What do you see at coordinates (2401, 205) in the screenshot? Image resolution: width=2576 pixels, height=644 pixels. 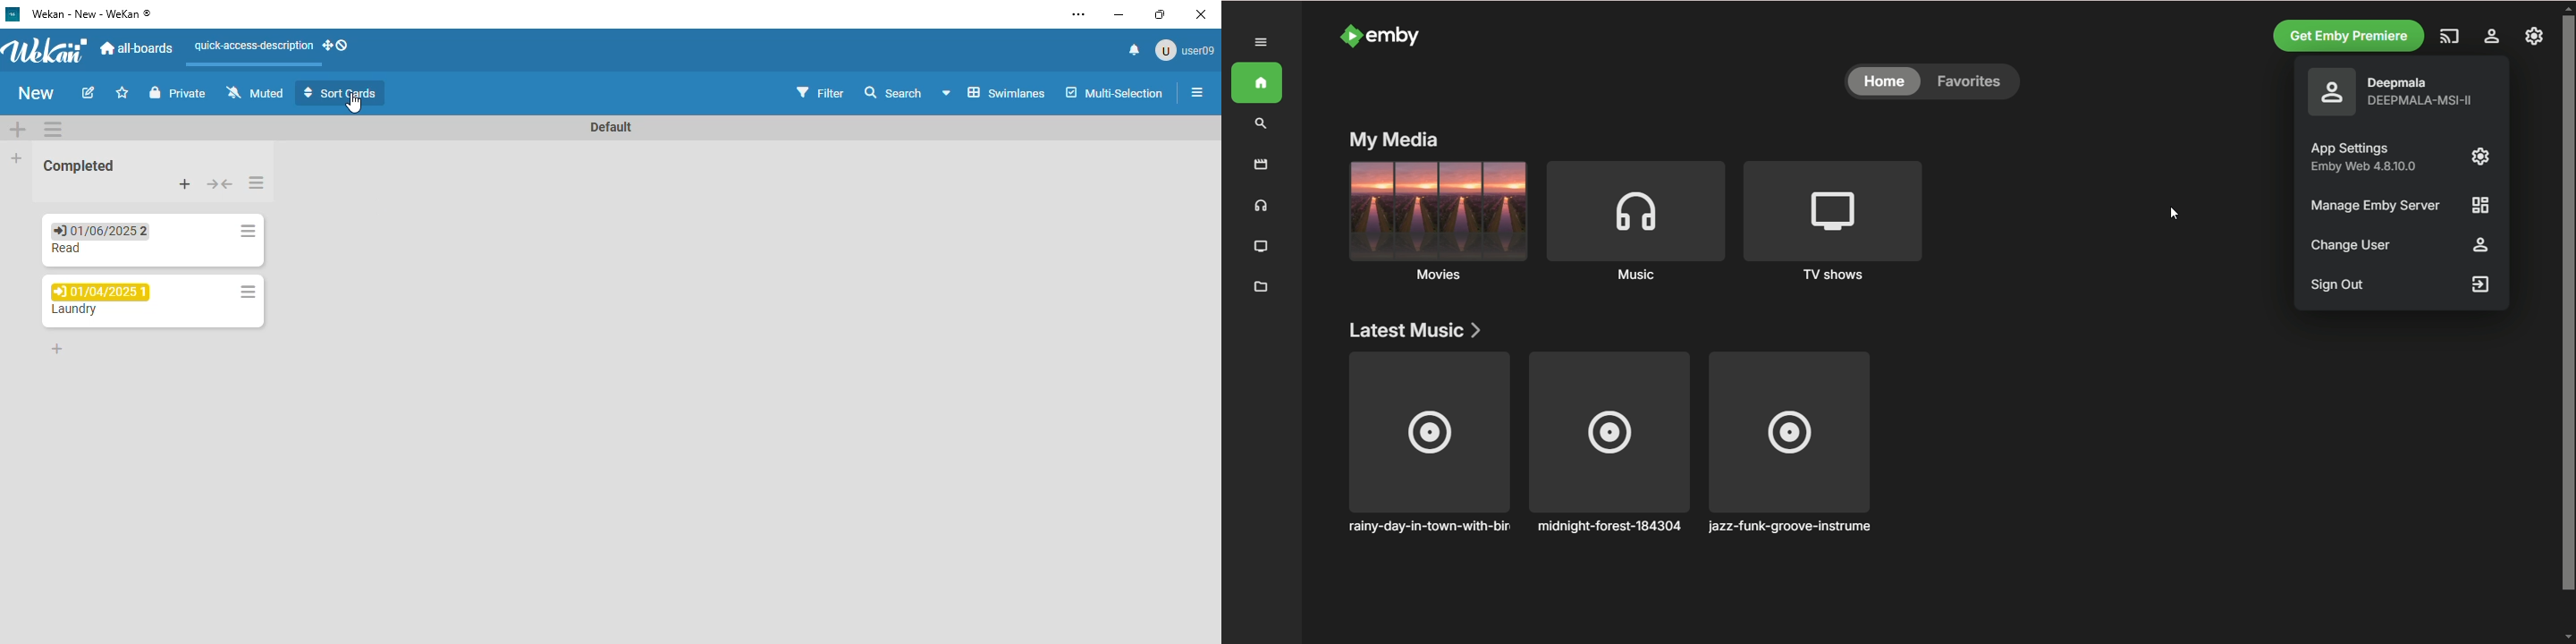 I see `Manage Emby Server ` at bounding box center [2401, 205].